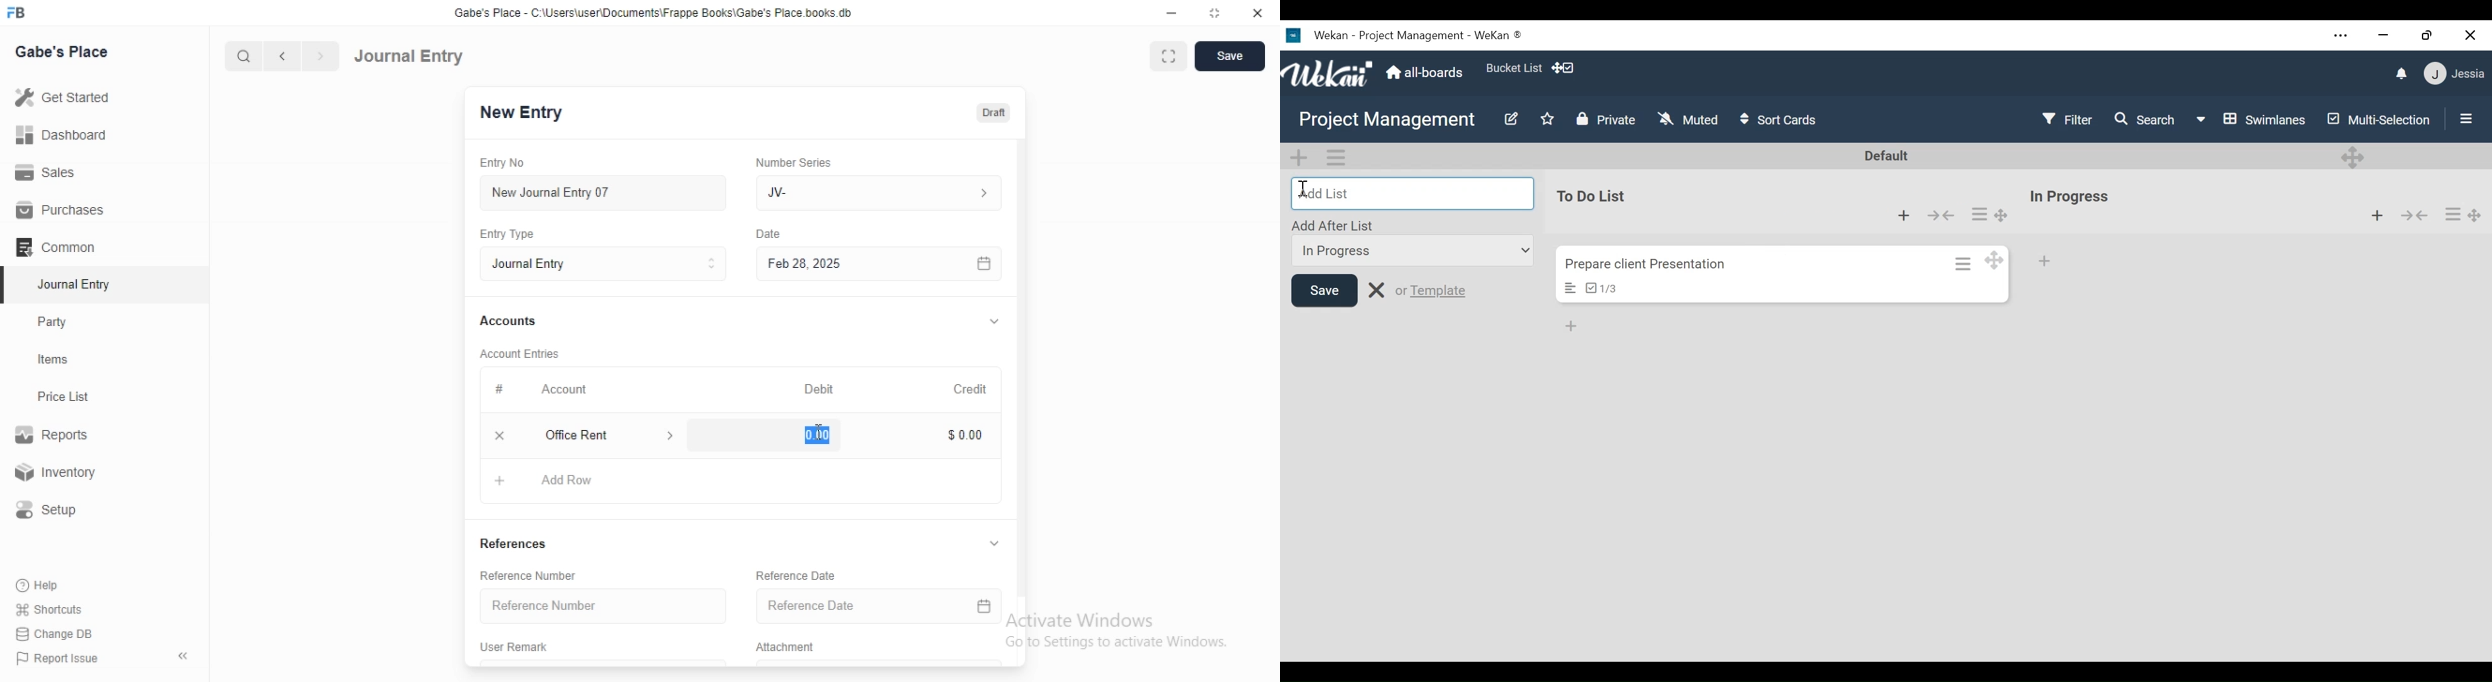 Image resolution: width=2492 pixels, height=700 pixels. I want to click on backward, so click(281, 56).